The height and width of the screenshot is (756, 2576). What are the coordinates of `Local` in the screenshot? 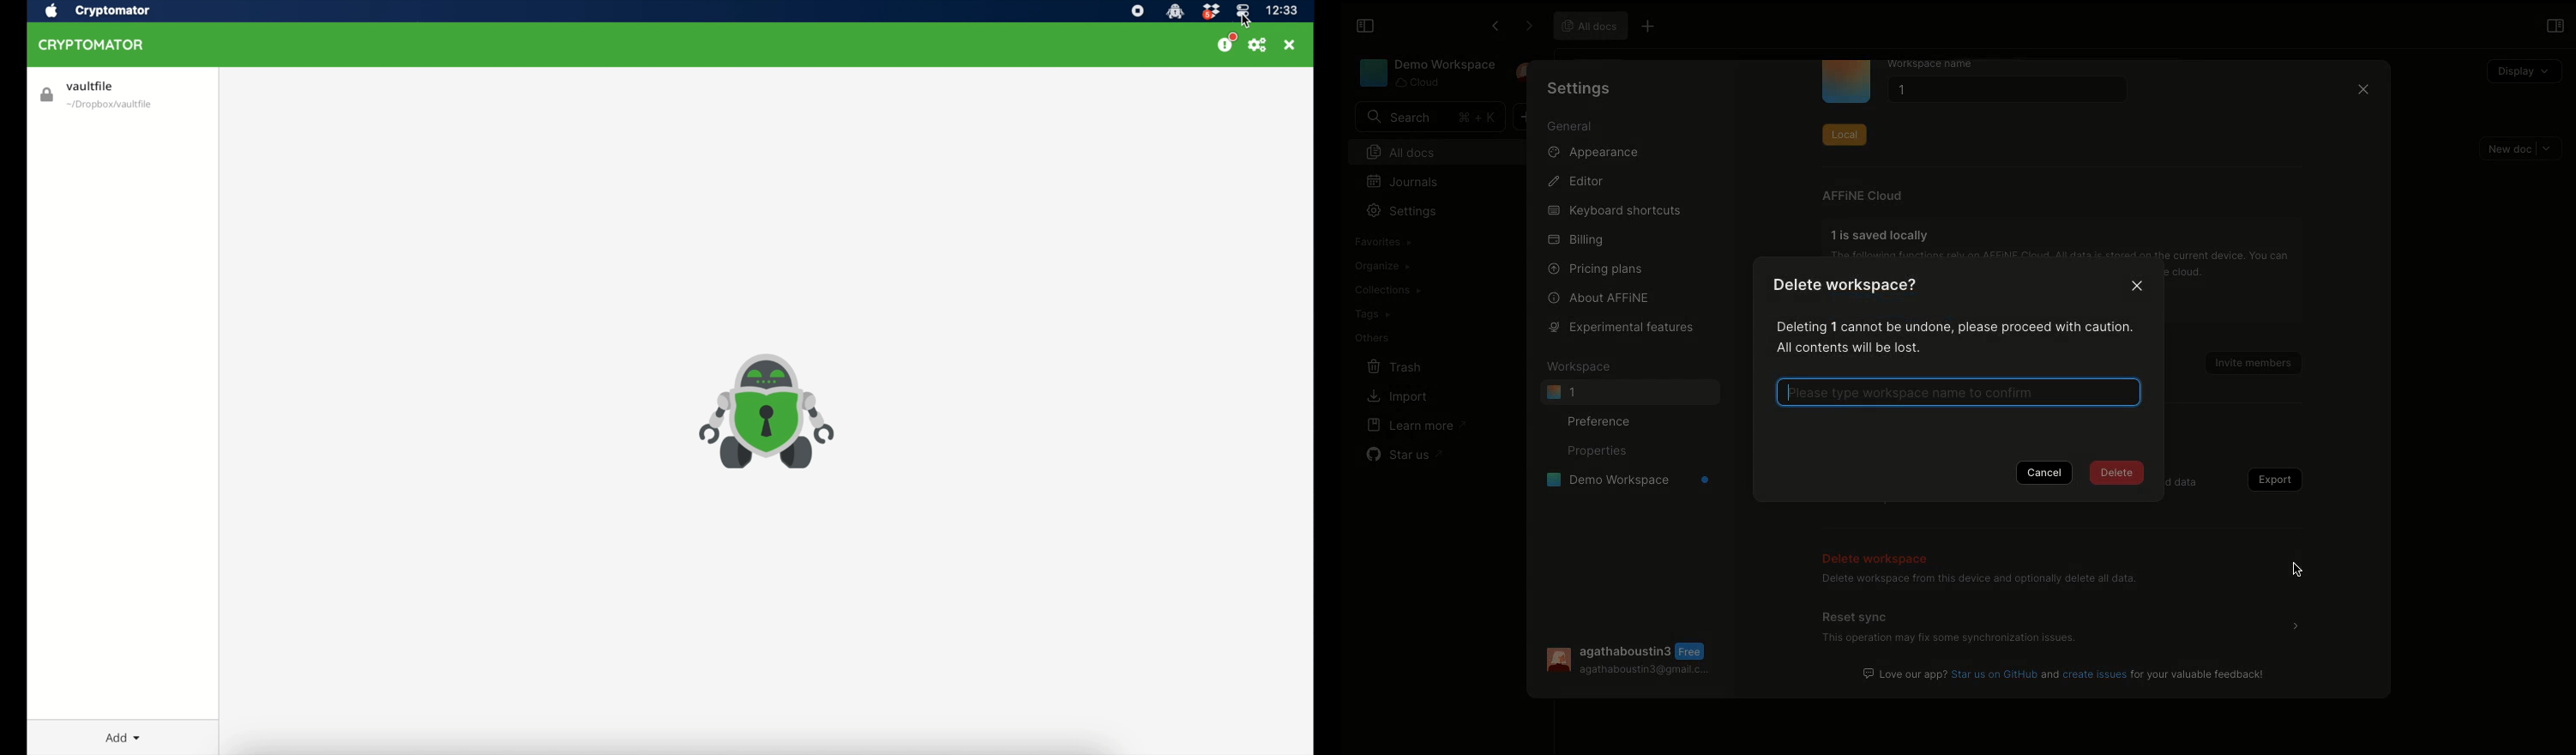 It's located at (1844, 131).